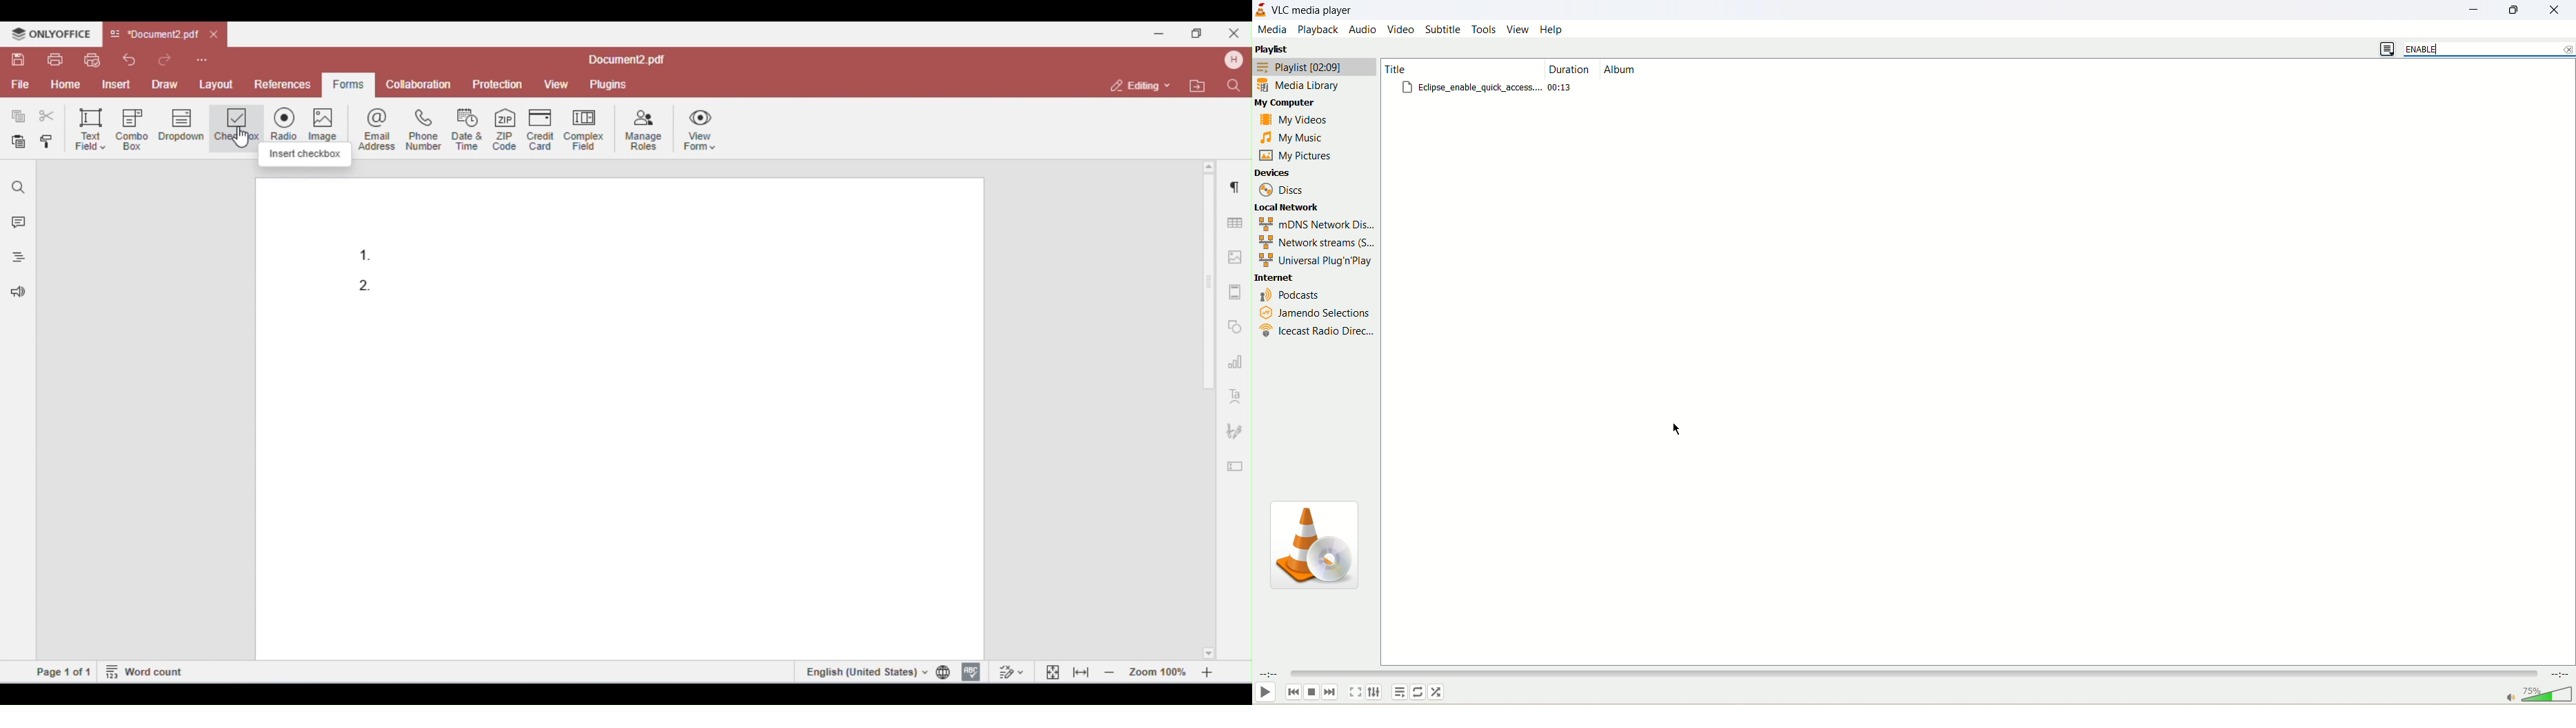 This screenshot has height=728, width=2576. What do you see at coordinates (1402, 29) in the screenshot?
I see `video` at bounding box center [1402, 29].